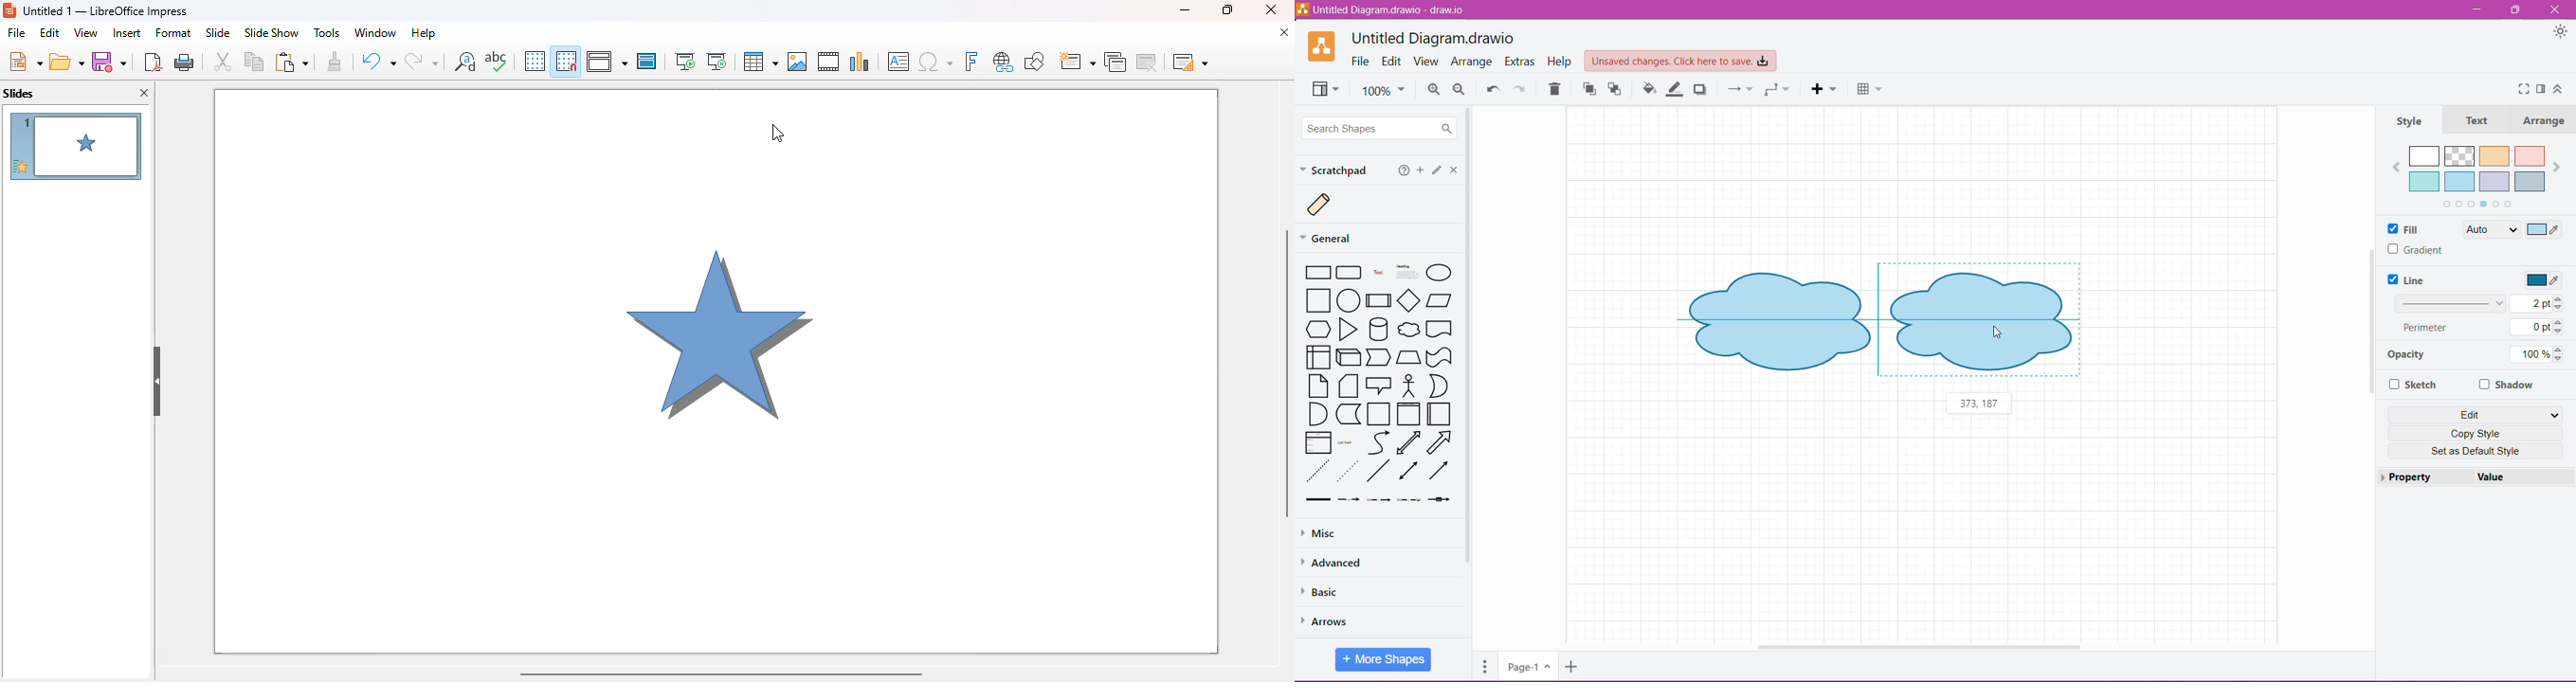 This screenshot has width=2576, height=700. Describe the element at coordinates (1777, 89) in the screenshot. I see `Waypoint` at that location.